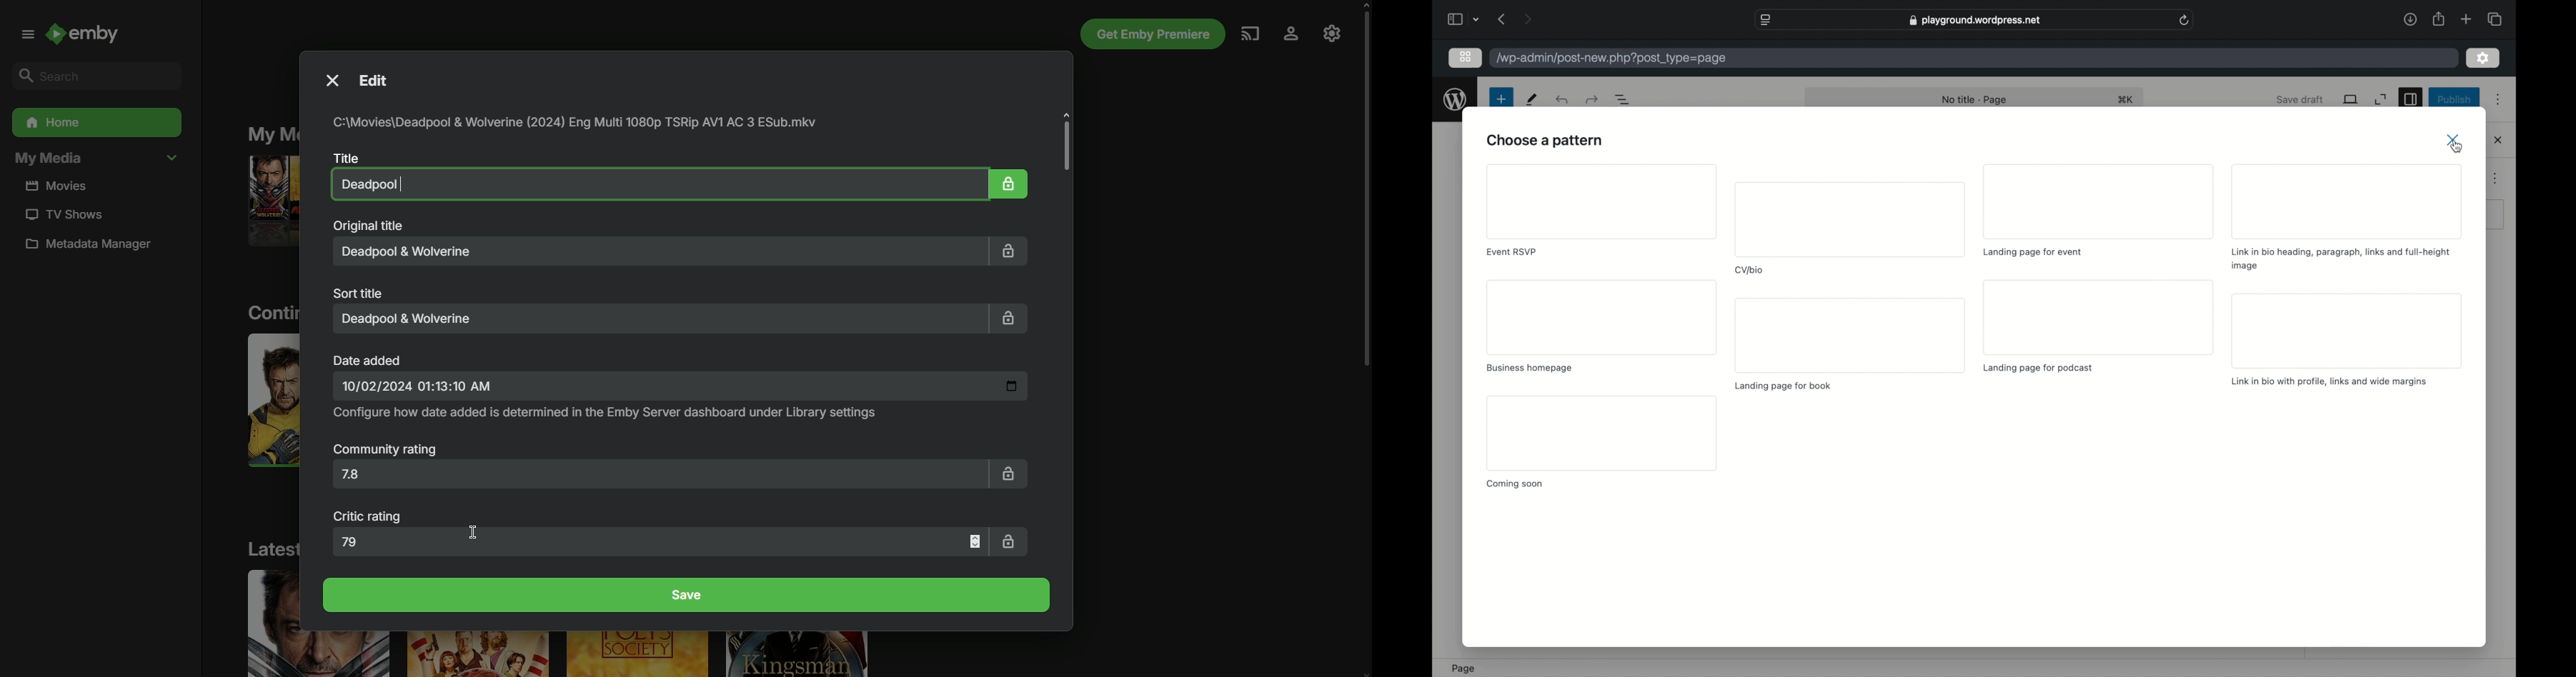  What do you see at coordinates (1750, 271) in the screenshot?
I see `cv/bio` at bounding box center [1750, 271].